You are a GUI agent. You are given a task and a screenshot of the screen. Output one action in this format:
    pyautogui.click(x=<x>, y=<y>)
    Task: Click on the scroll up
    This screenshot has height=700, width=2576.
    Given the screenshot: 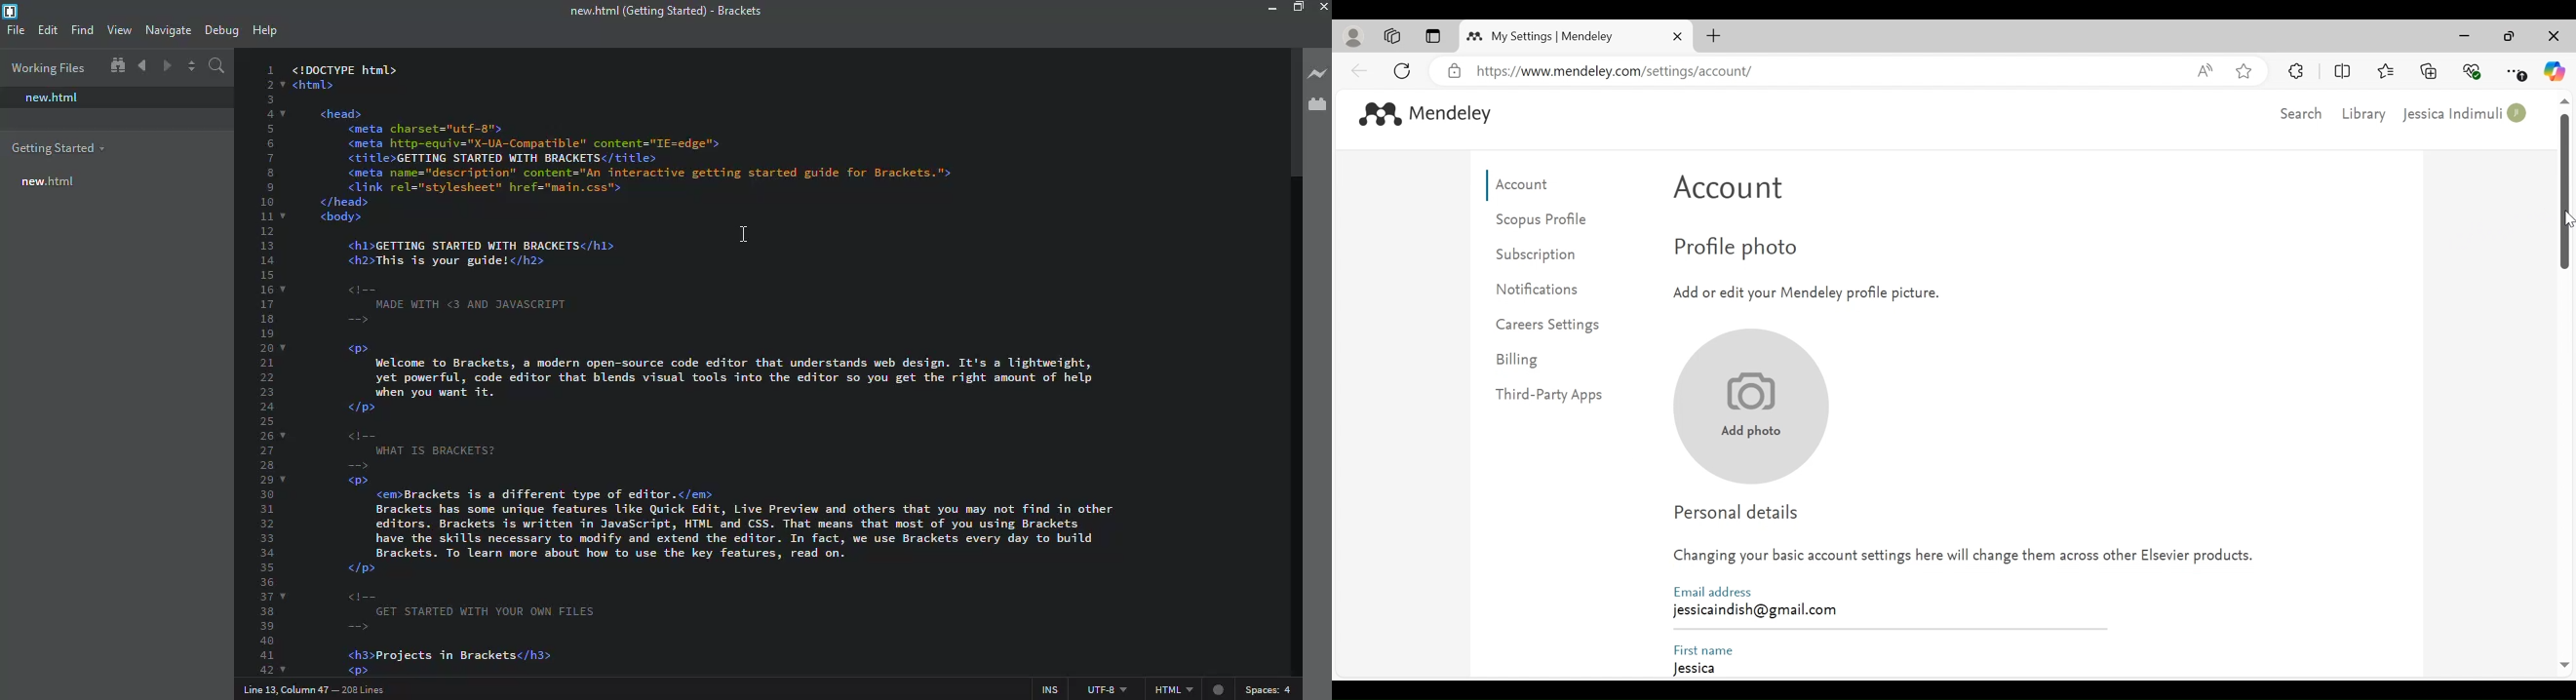 What is the action you would take?
    pyautogui.click(x=2564, y=102)
    